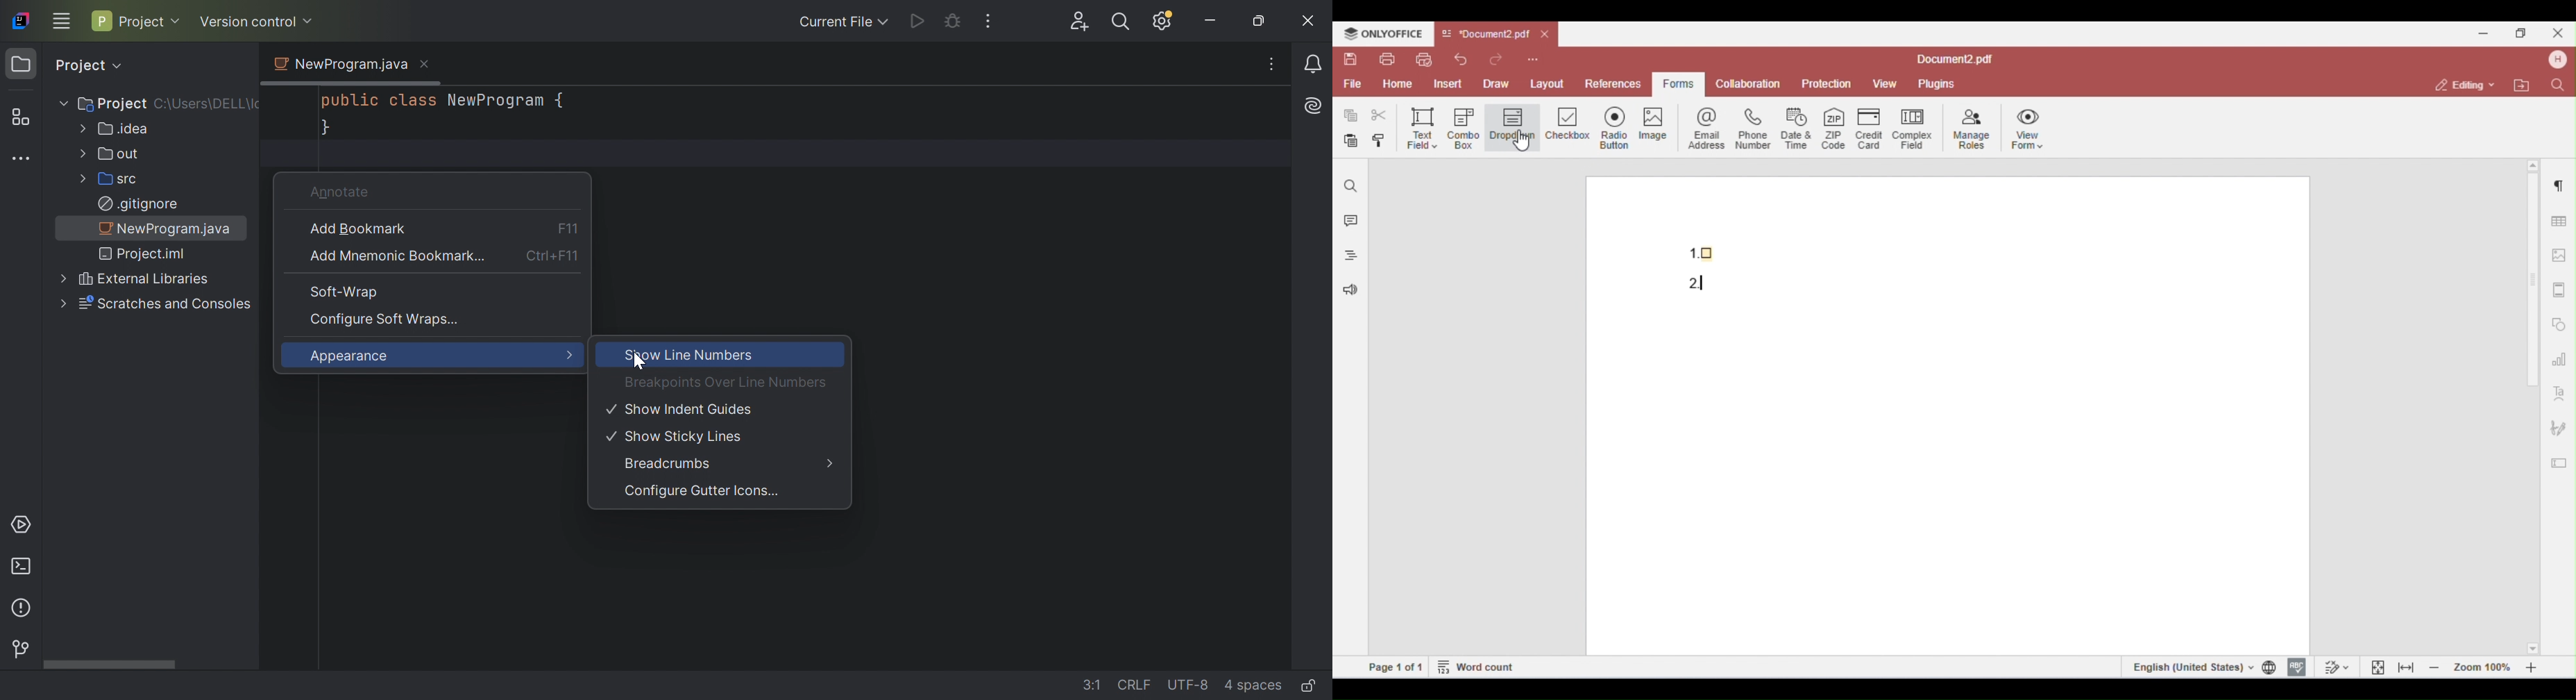  What do you see at coordinates (144, 280) in the screenshot?
I see `External Libraries` at bounding box center [144, 280].